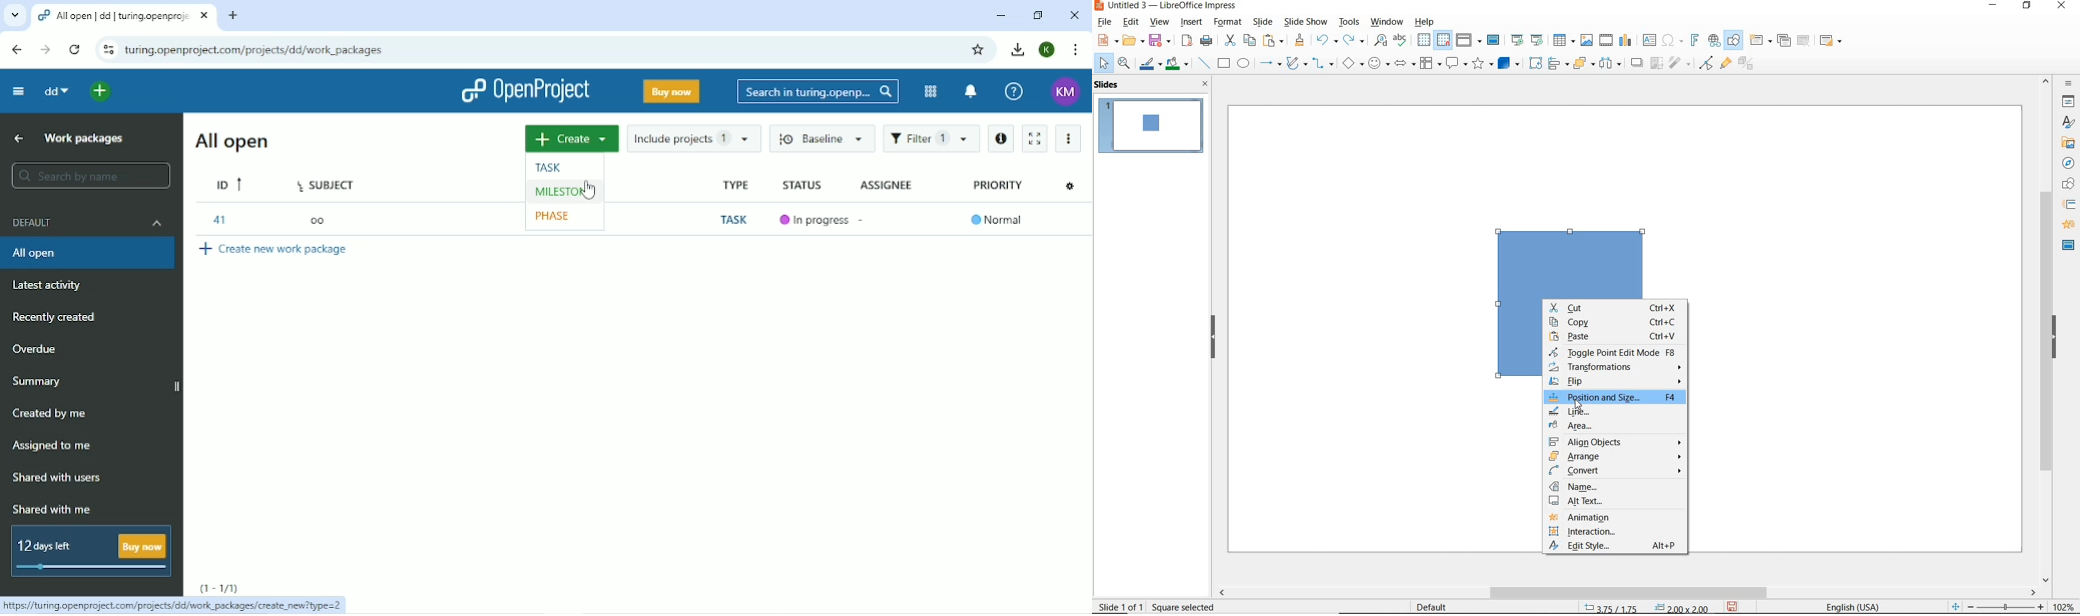  I want to click on start from current slide, so click(1538, 40).